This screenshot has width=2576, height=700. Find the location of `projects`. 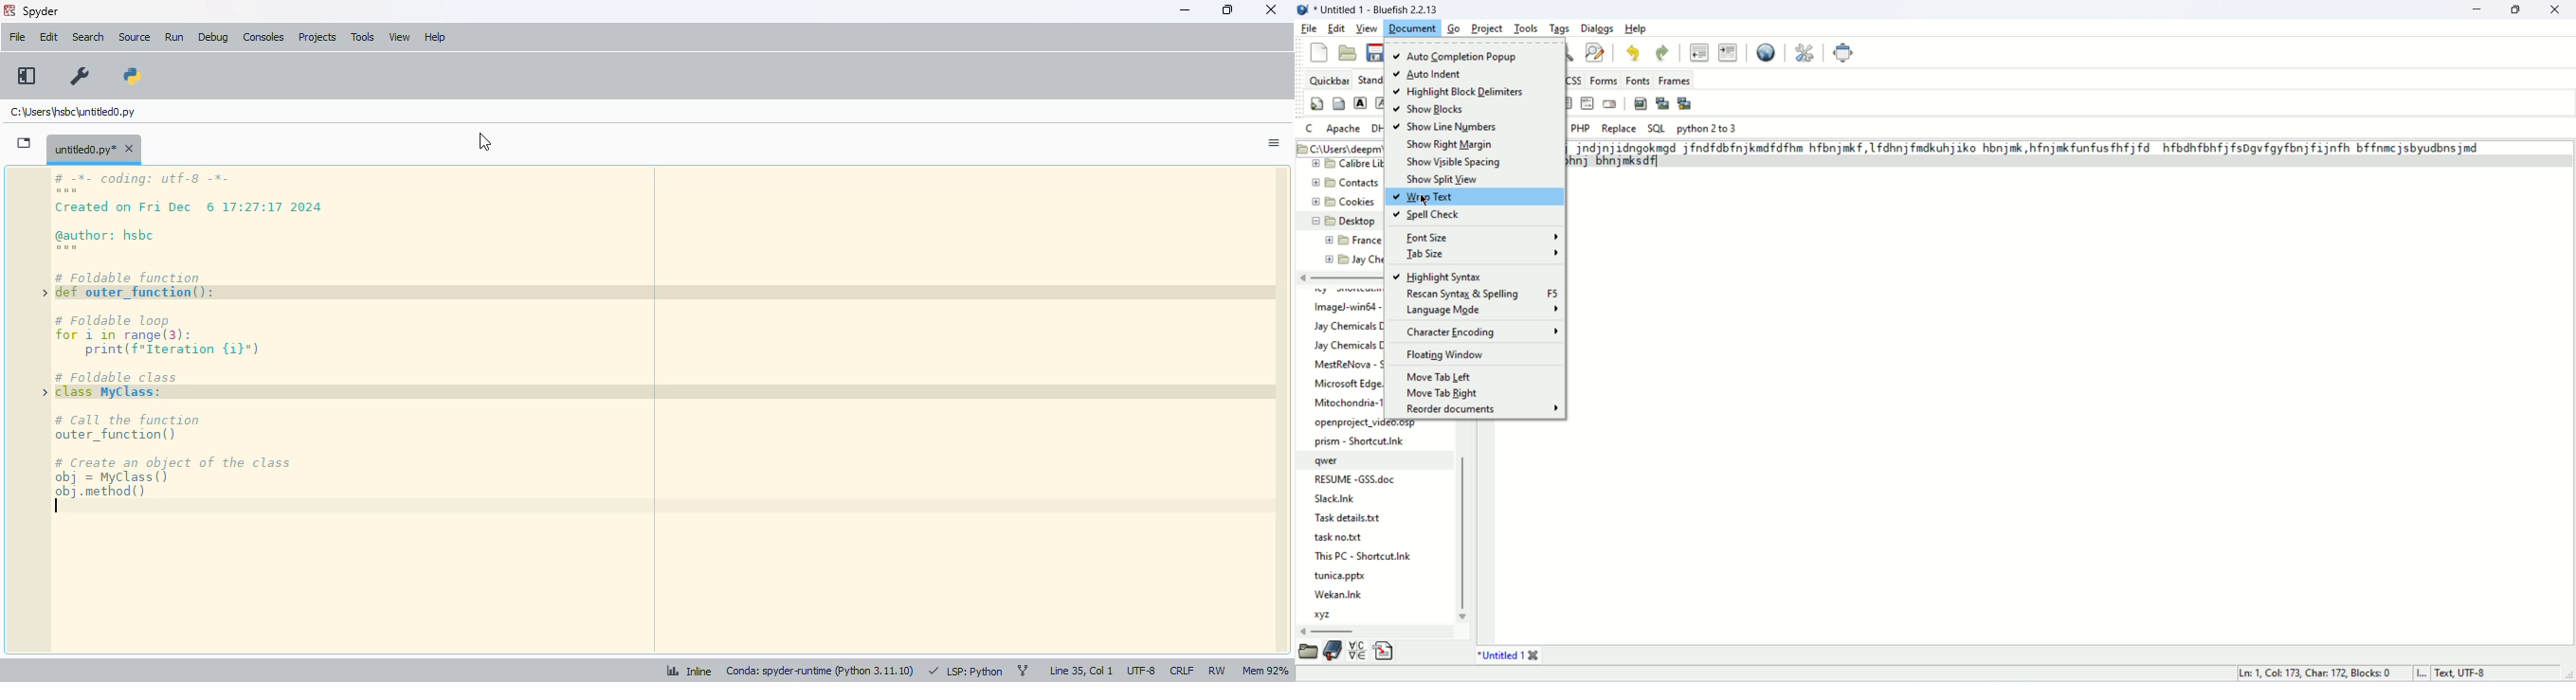

projects is located at coordinates (318, 38).